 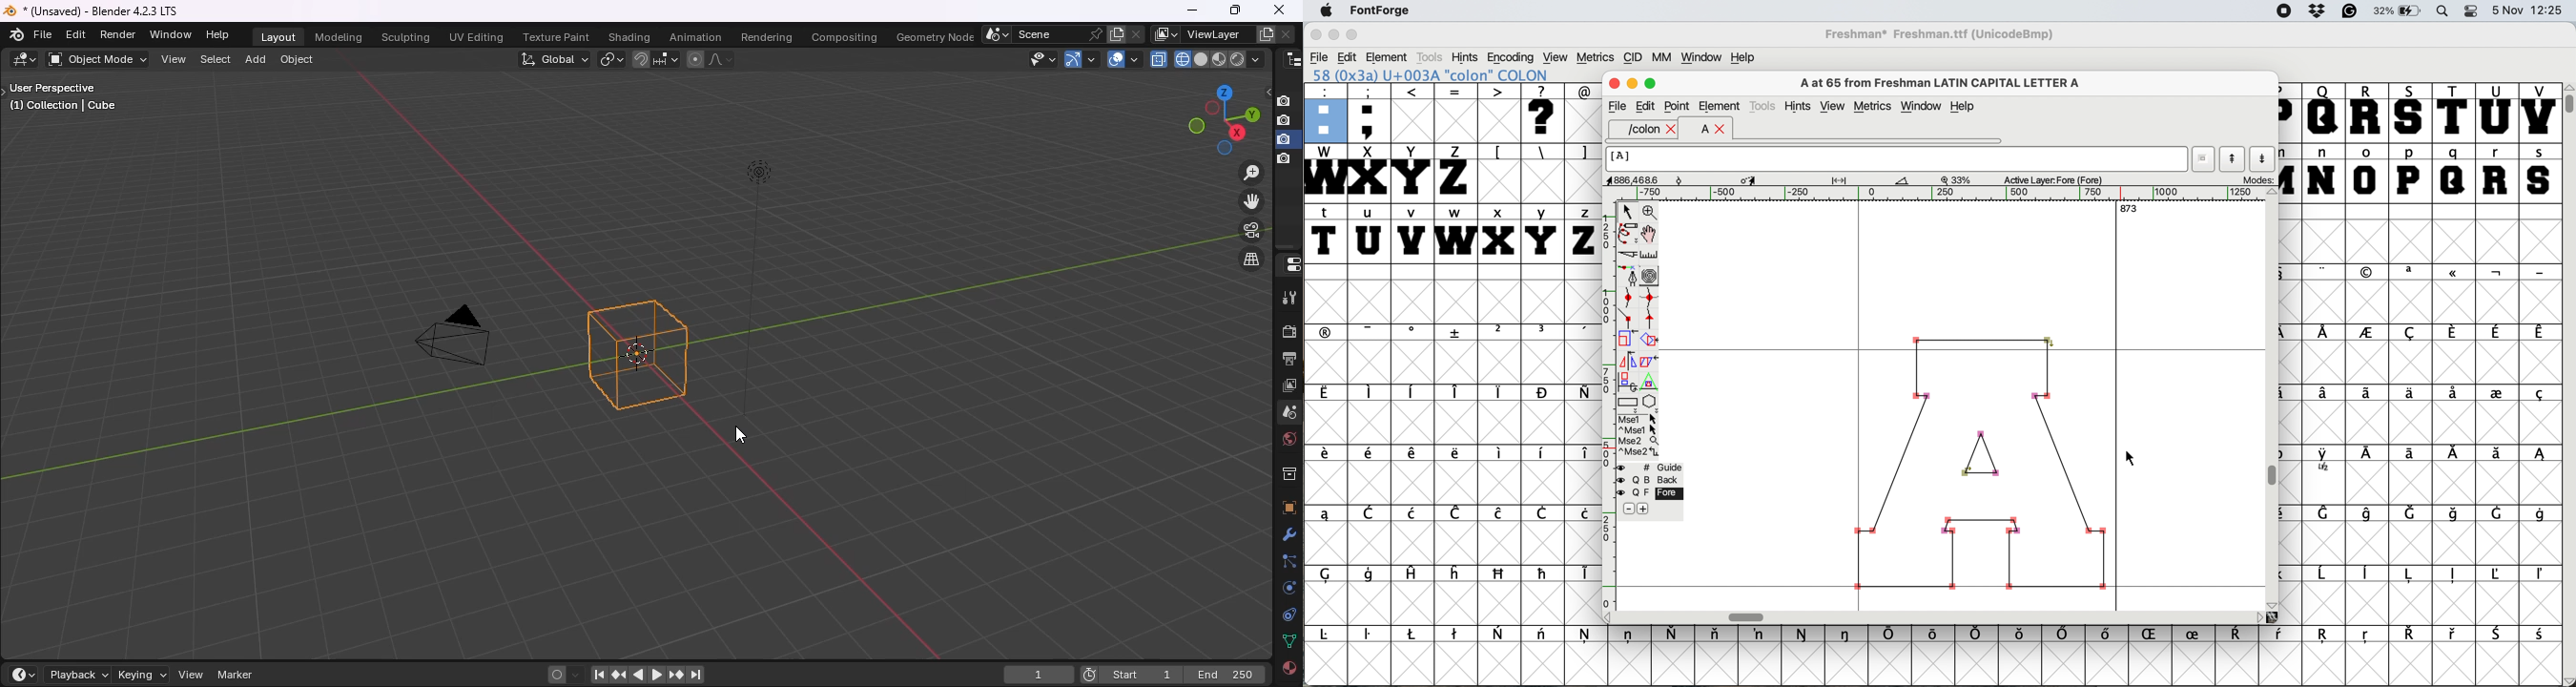 I want to click on symbol, so click(x=2454, y=574).